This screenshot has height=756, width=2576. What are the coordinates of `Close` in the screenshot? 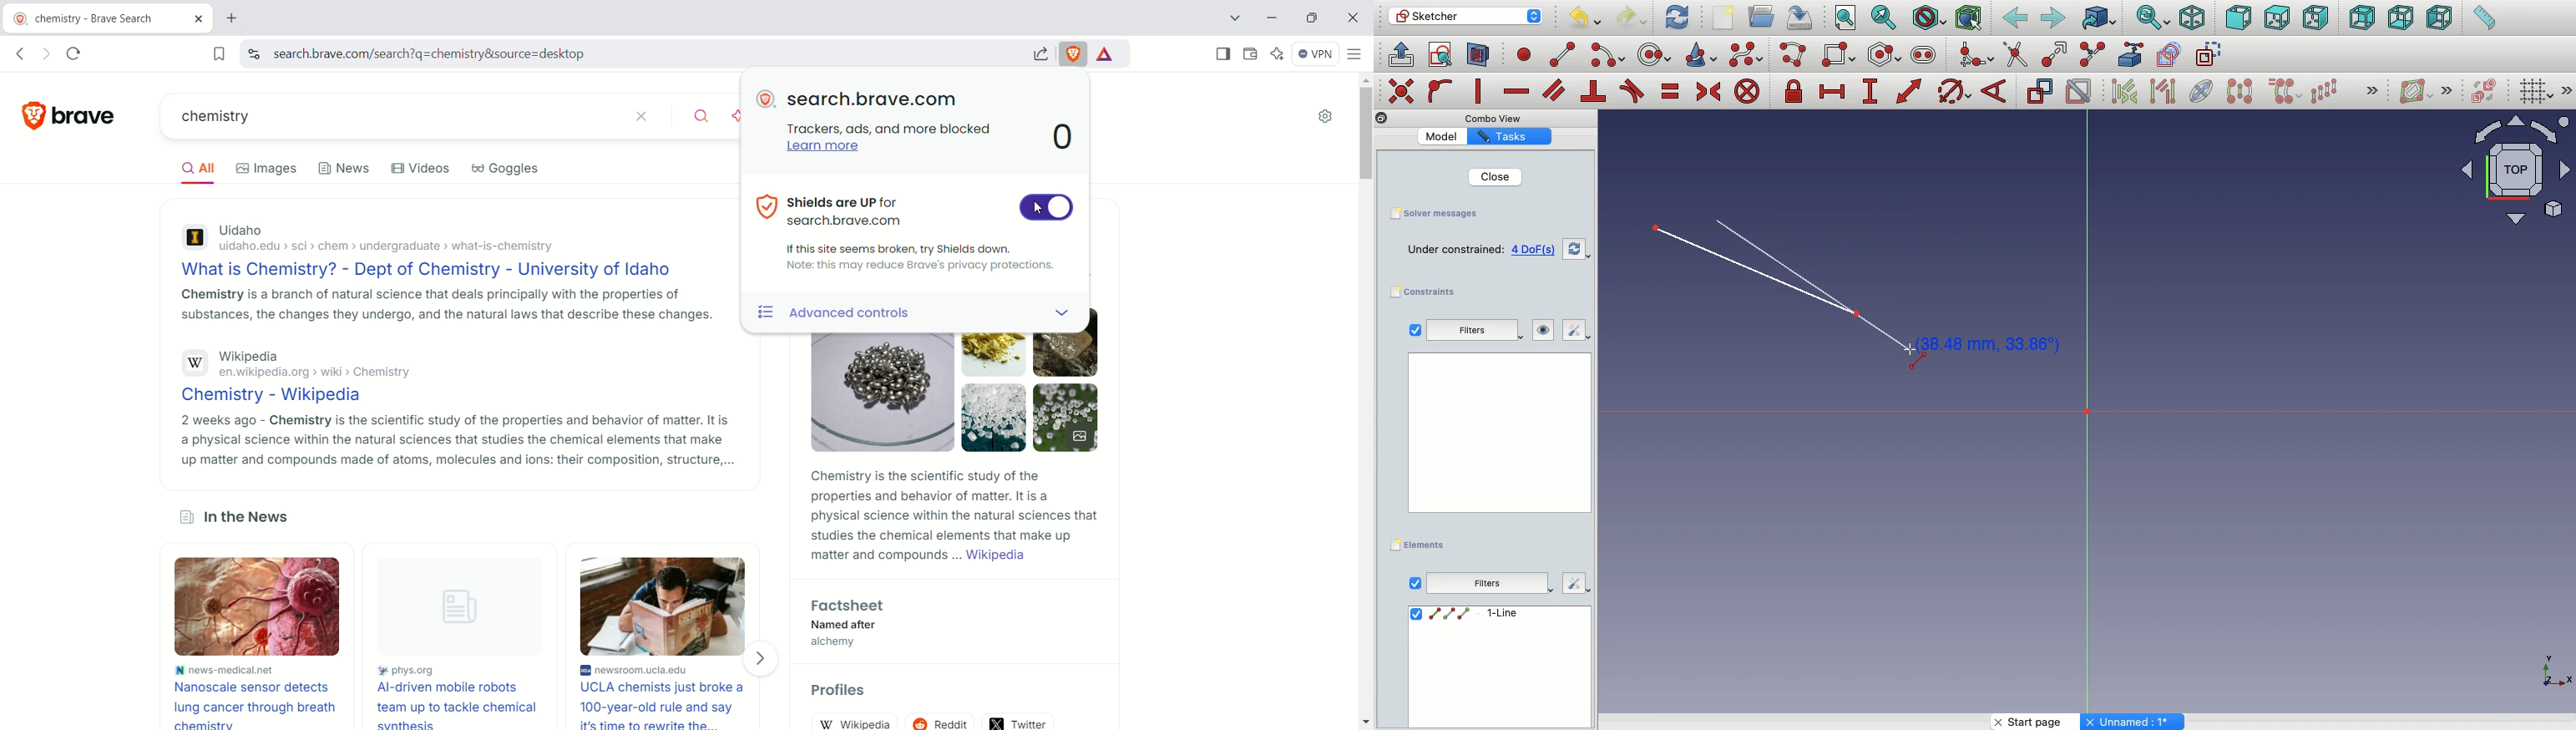 It's located at (1497, 177).